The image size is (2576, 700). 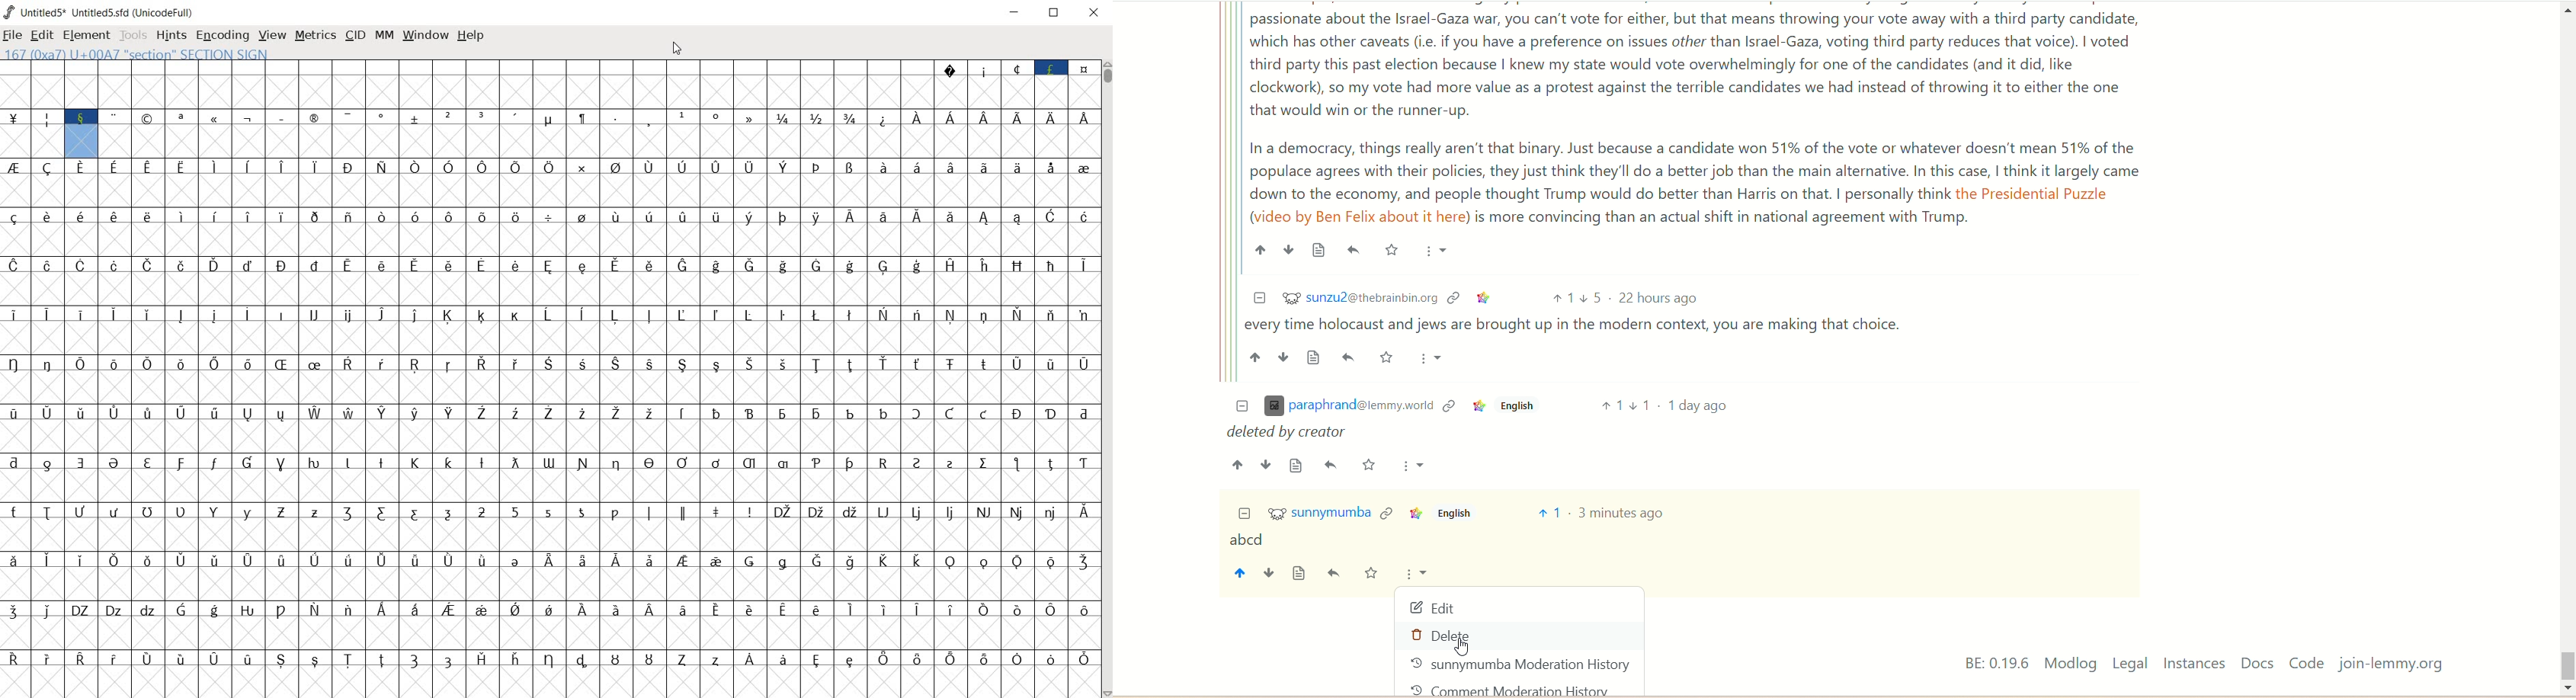 I want to click on (0Xa7) U+00A7 "SECTION" SECTION SIGN, so click(x=137, y=55).